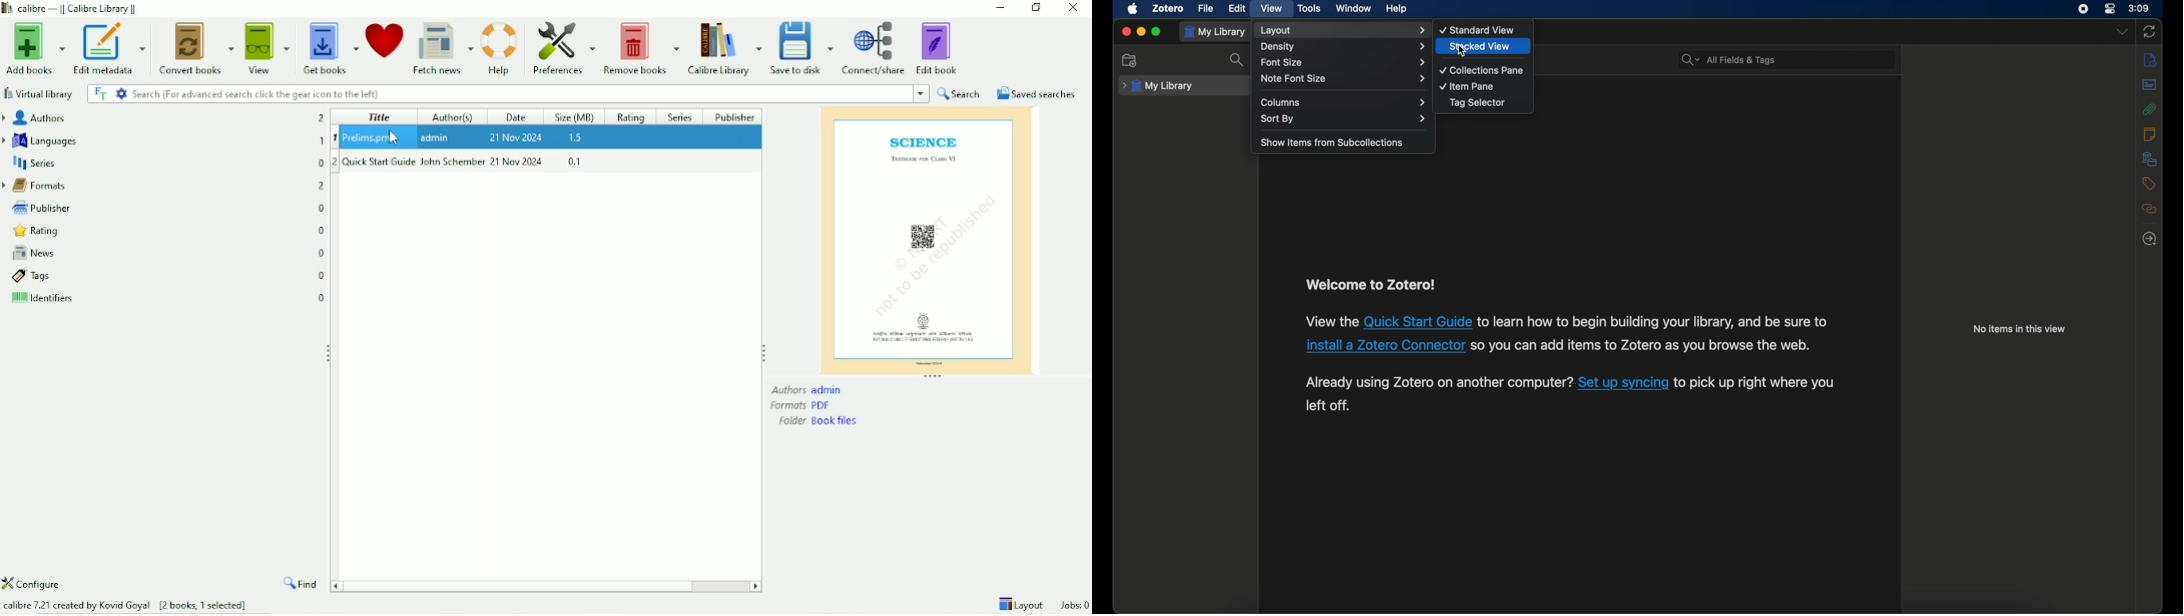  Describe the element at coordinates (1397, 9) in the screenshot. I see `help` at that location.